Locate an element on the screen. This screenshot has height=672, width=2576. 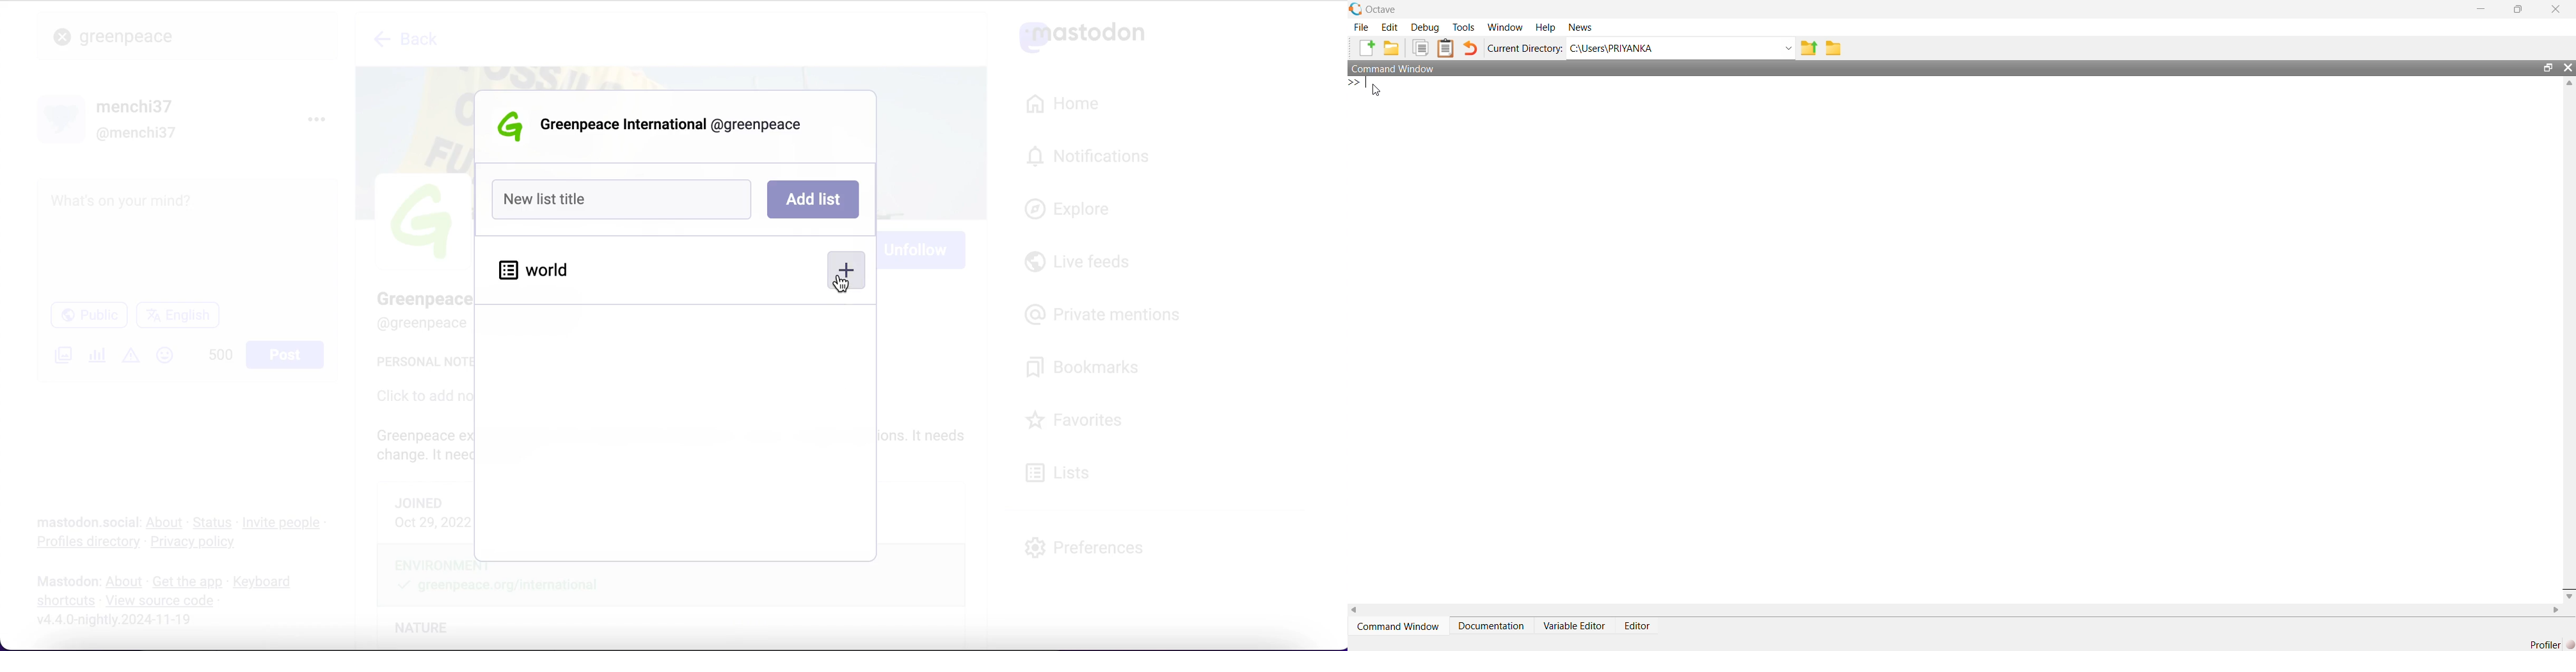
file is located at coordinates (1363, 26).